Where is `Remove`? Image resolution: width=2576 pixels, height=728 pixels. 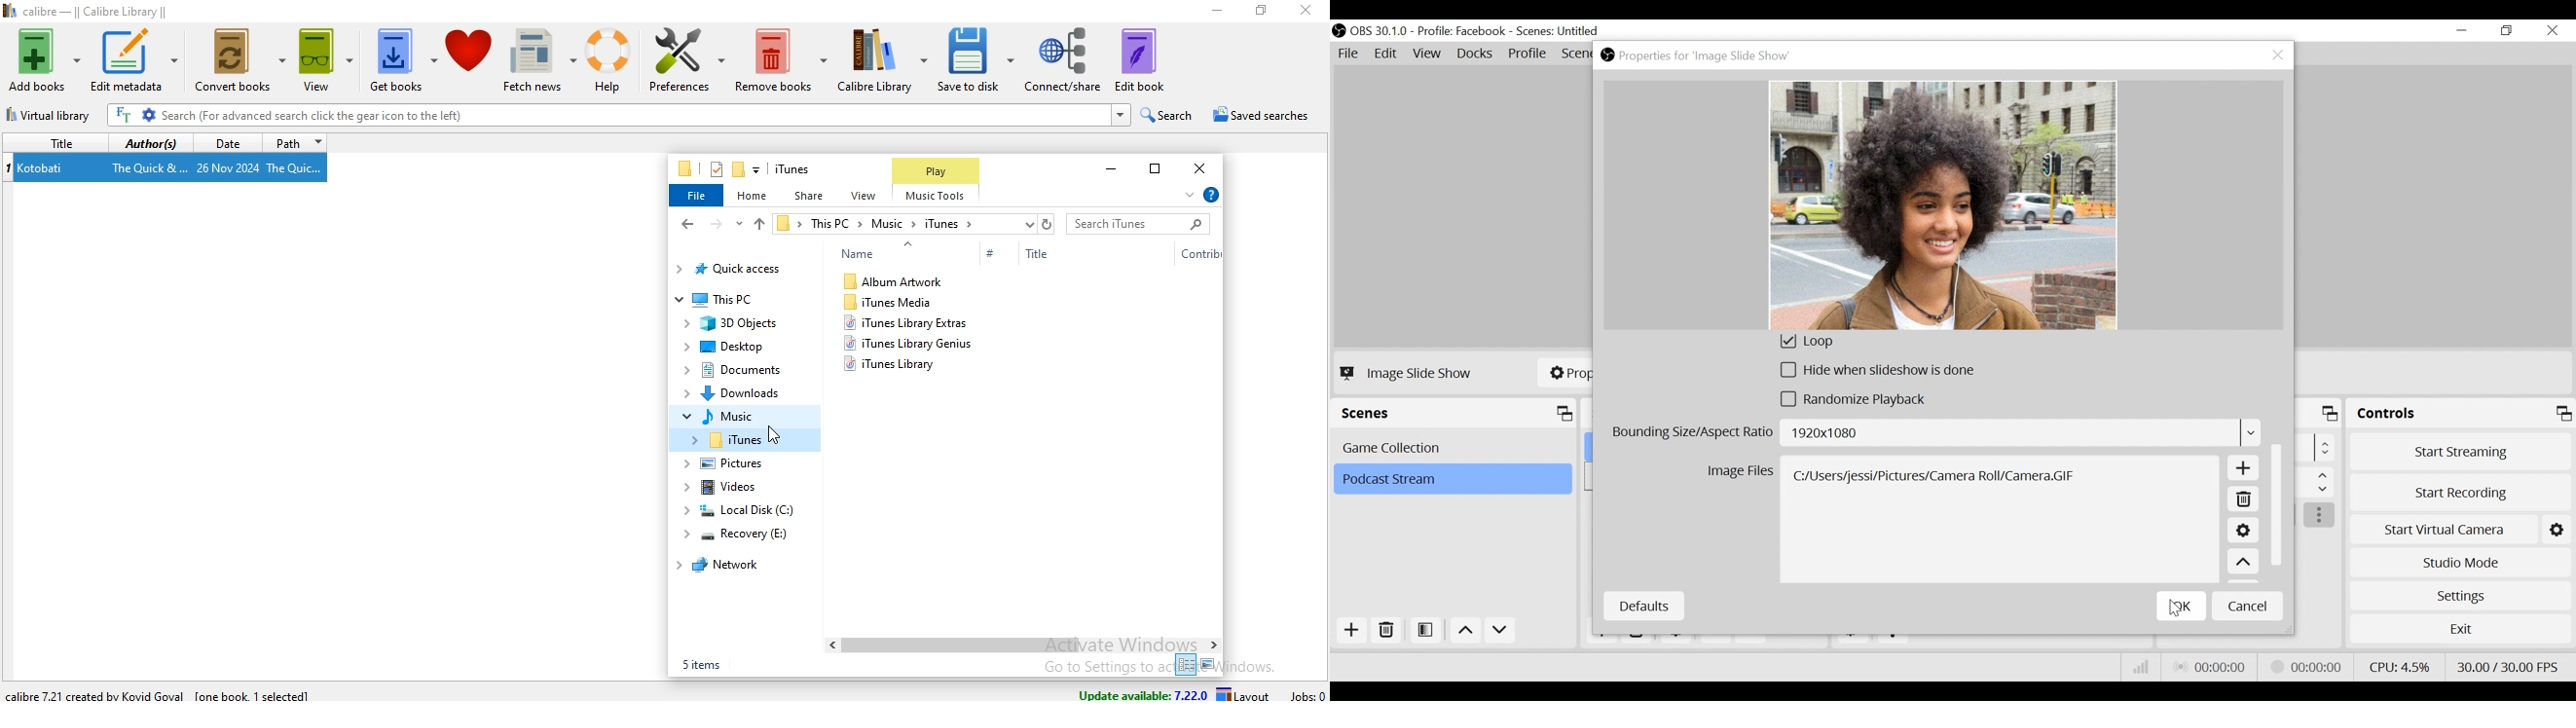 Remove is located at coordinates (1387, 631).